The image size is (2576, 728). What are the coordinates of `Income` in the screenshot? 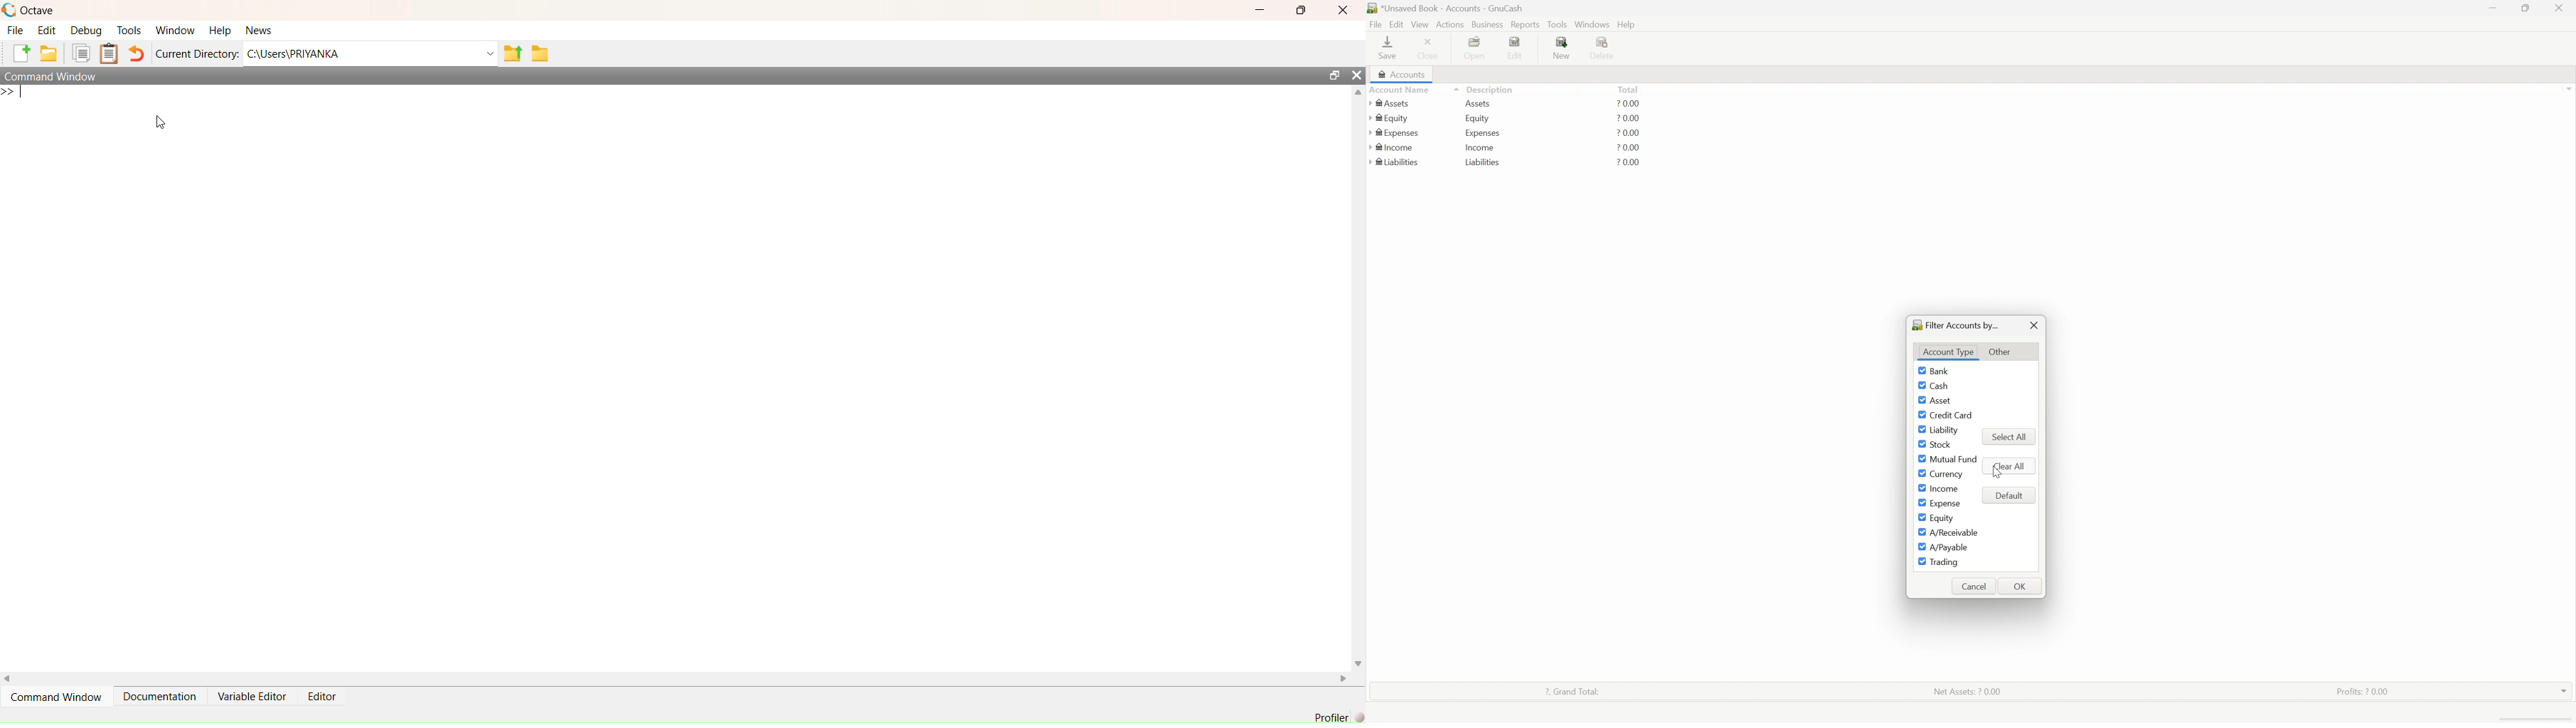 It's located at (1395, 147).